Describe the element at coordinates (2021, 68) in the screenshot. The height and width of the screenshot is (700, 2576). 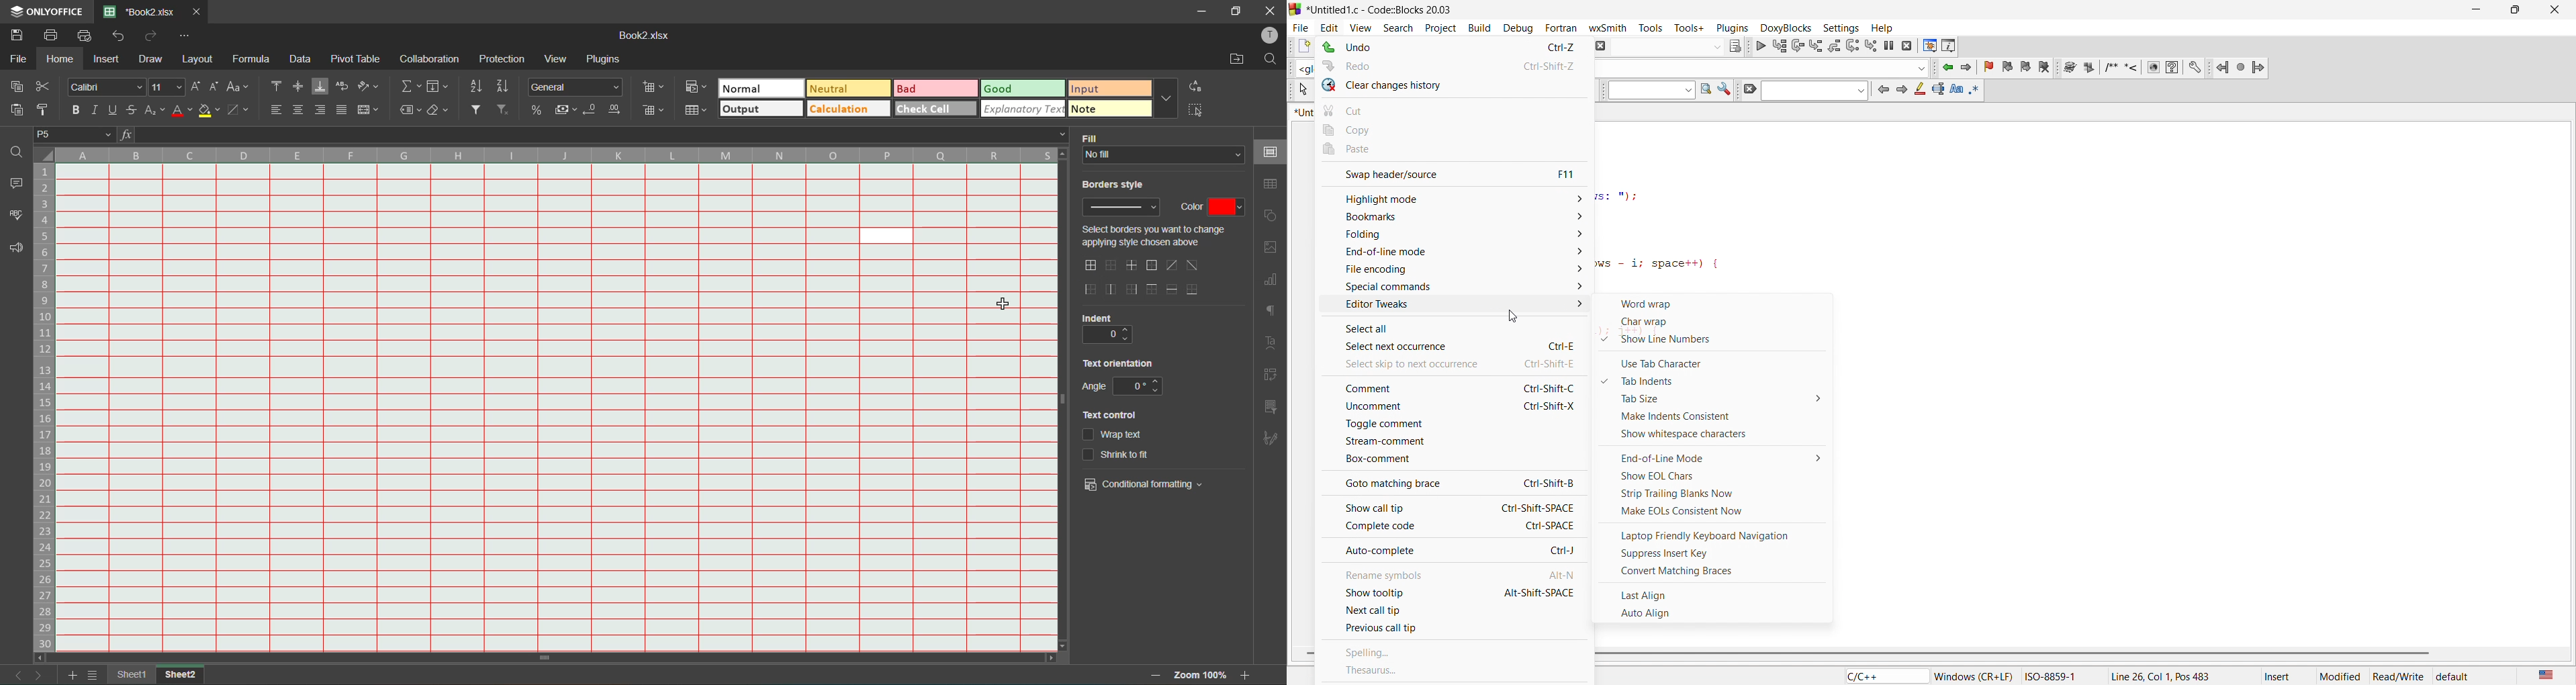
I see `bookmark icon` at that location.